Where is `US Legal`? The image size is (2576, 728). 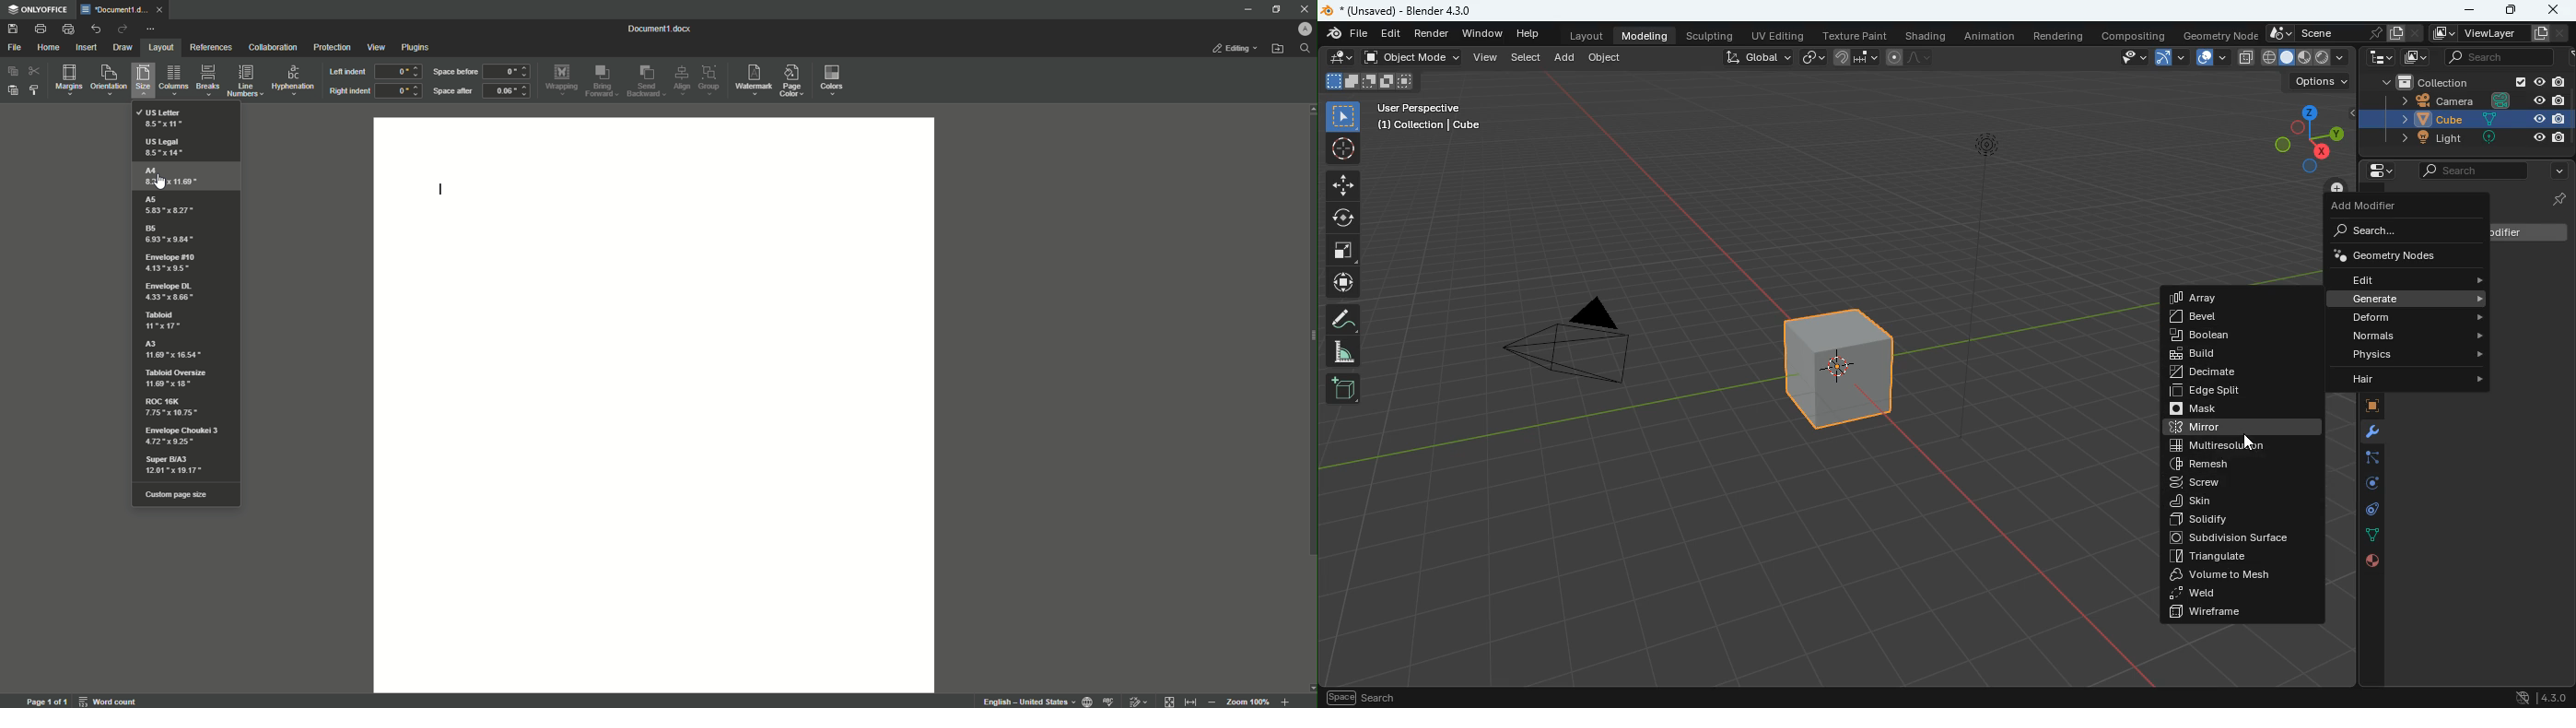
US Legal is located at coordinates (165, 146).